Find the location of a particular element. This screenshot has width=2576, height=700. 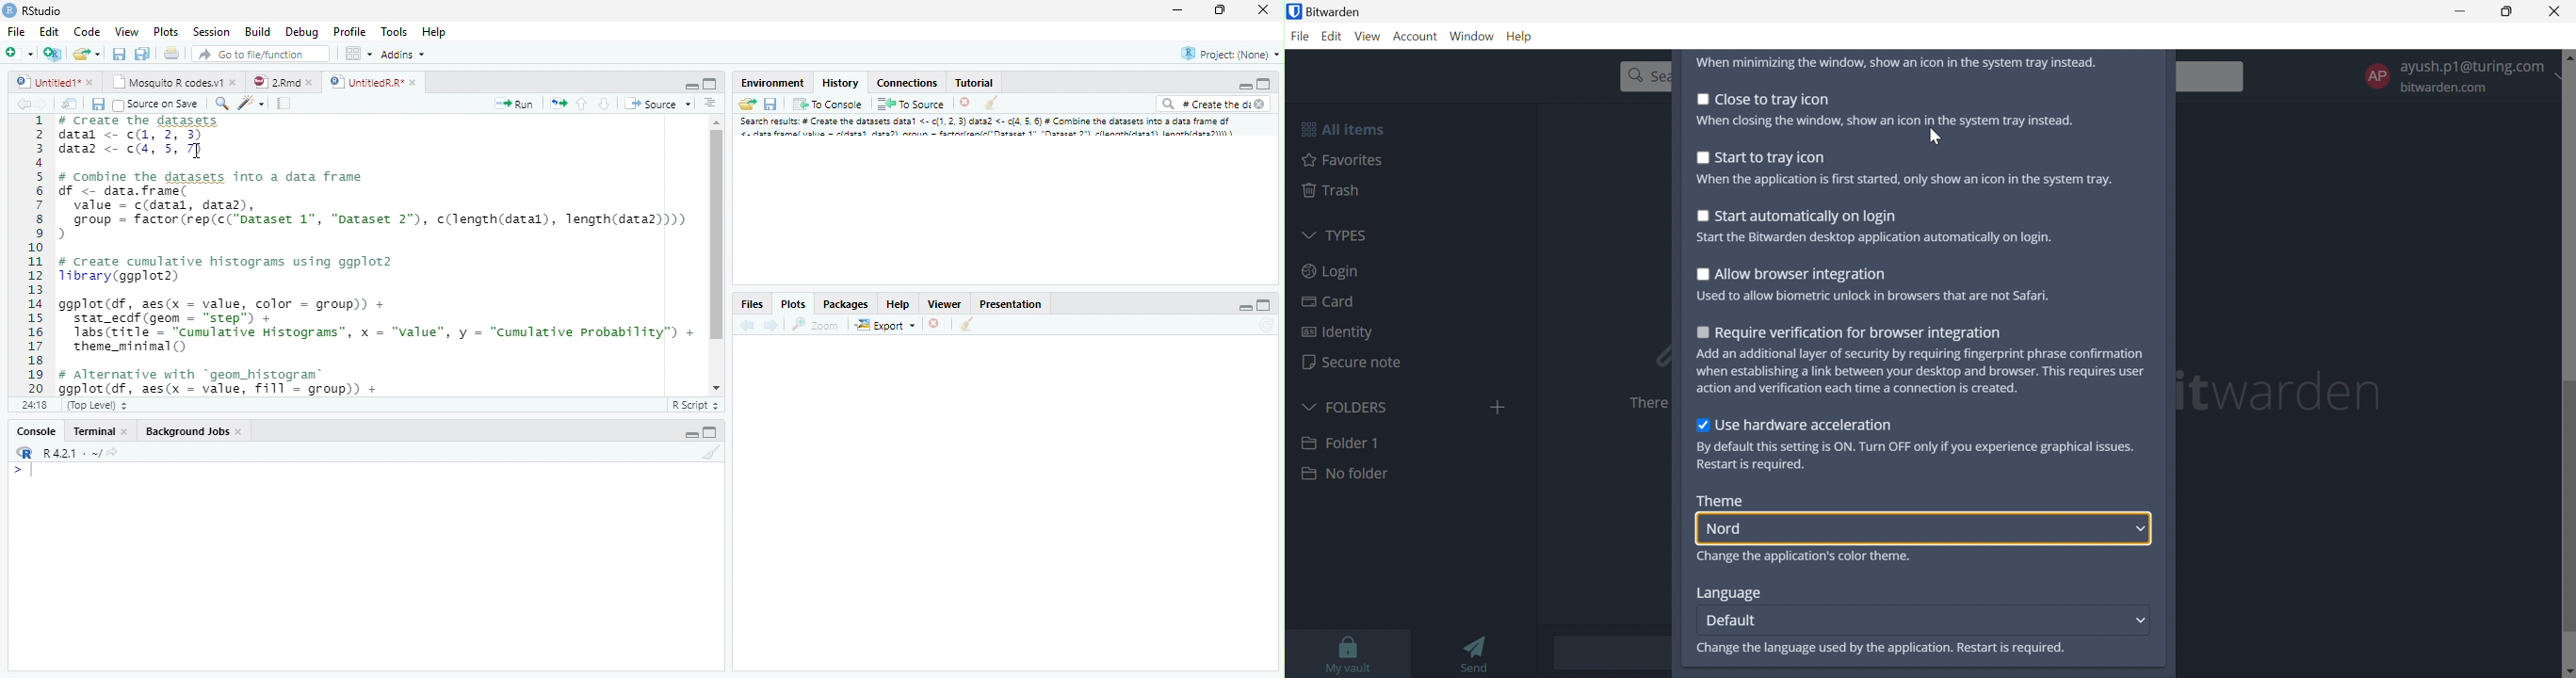

Checkbox is located at coordinates (1703, 427).